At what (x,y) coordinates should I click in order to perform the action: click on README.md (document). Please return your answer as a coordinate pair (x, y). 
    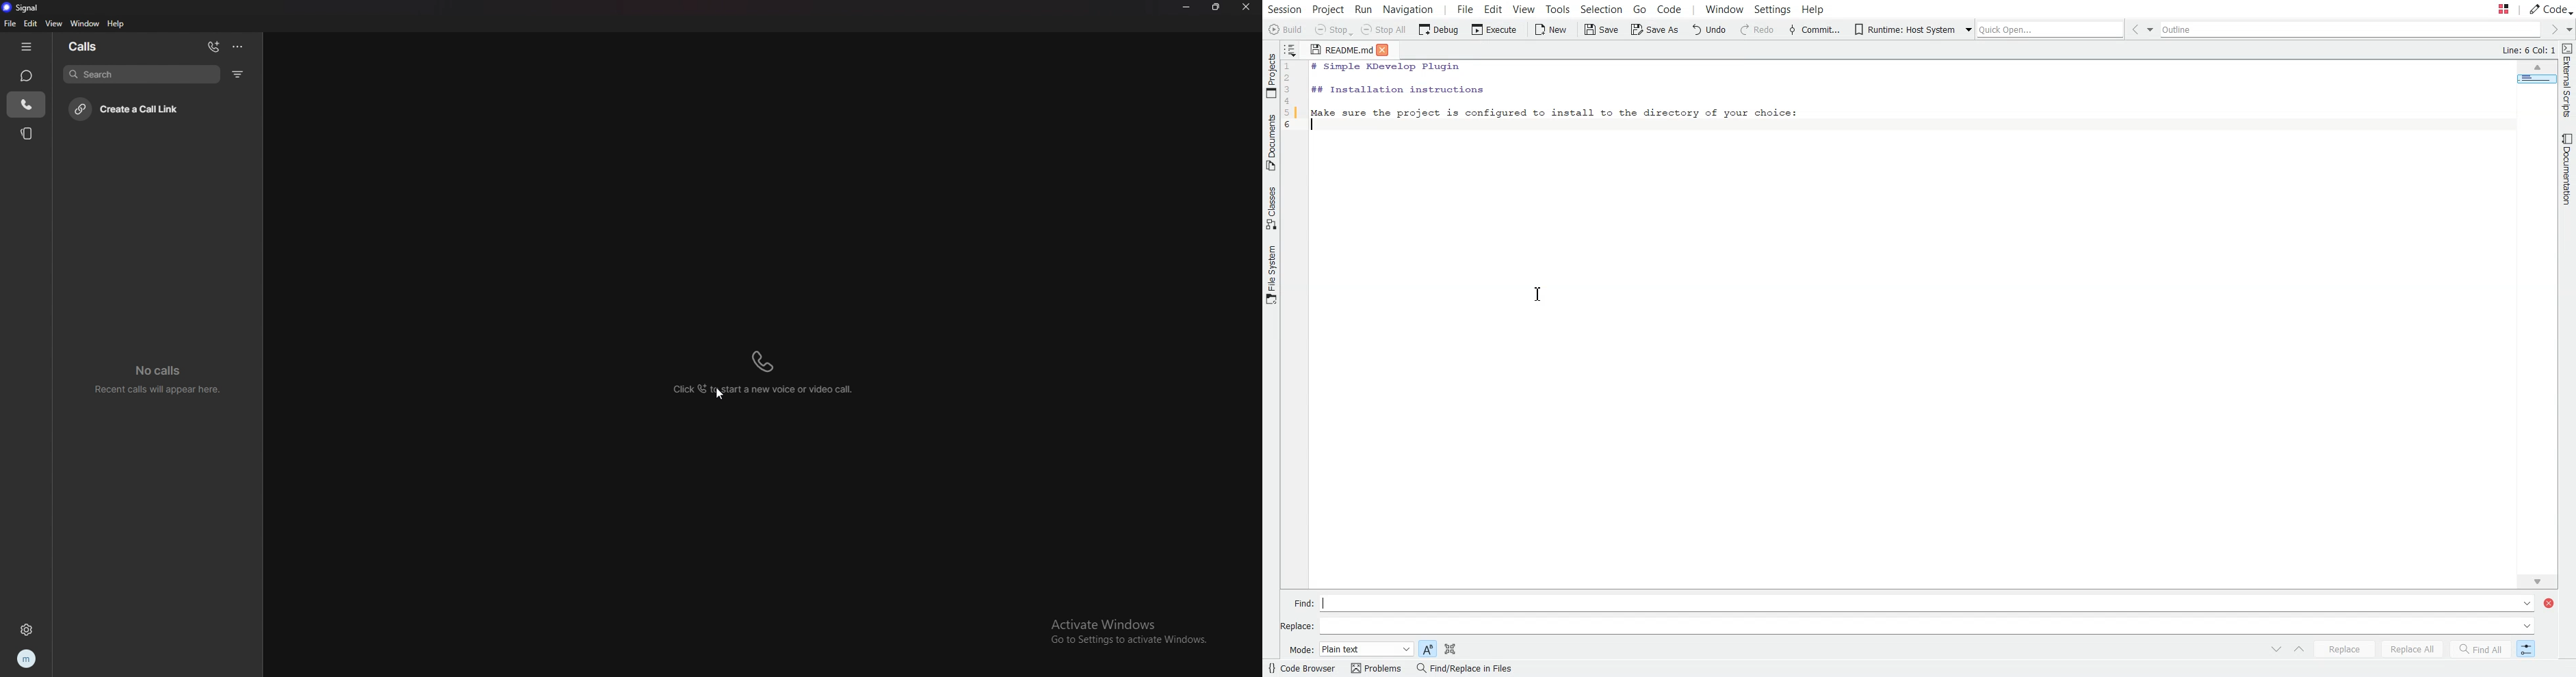
    Looking at the image, I should click on (1341, 51).